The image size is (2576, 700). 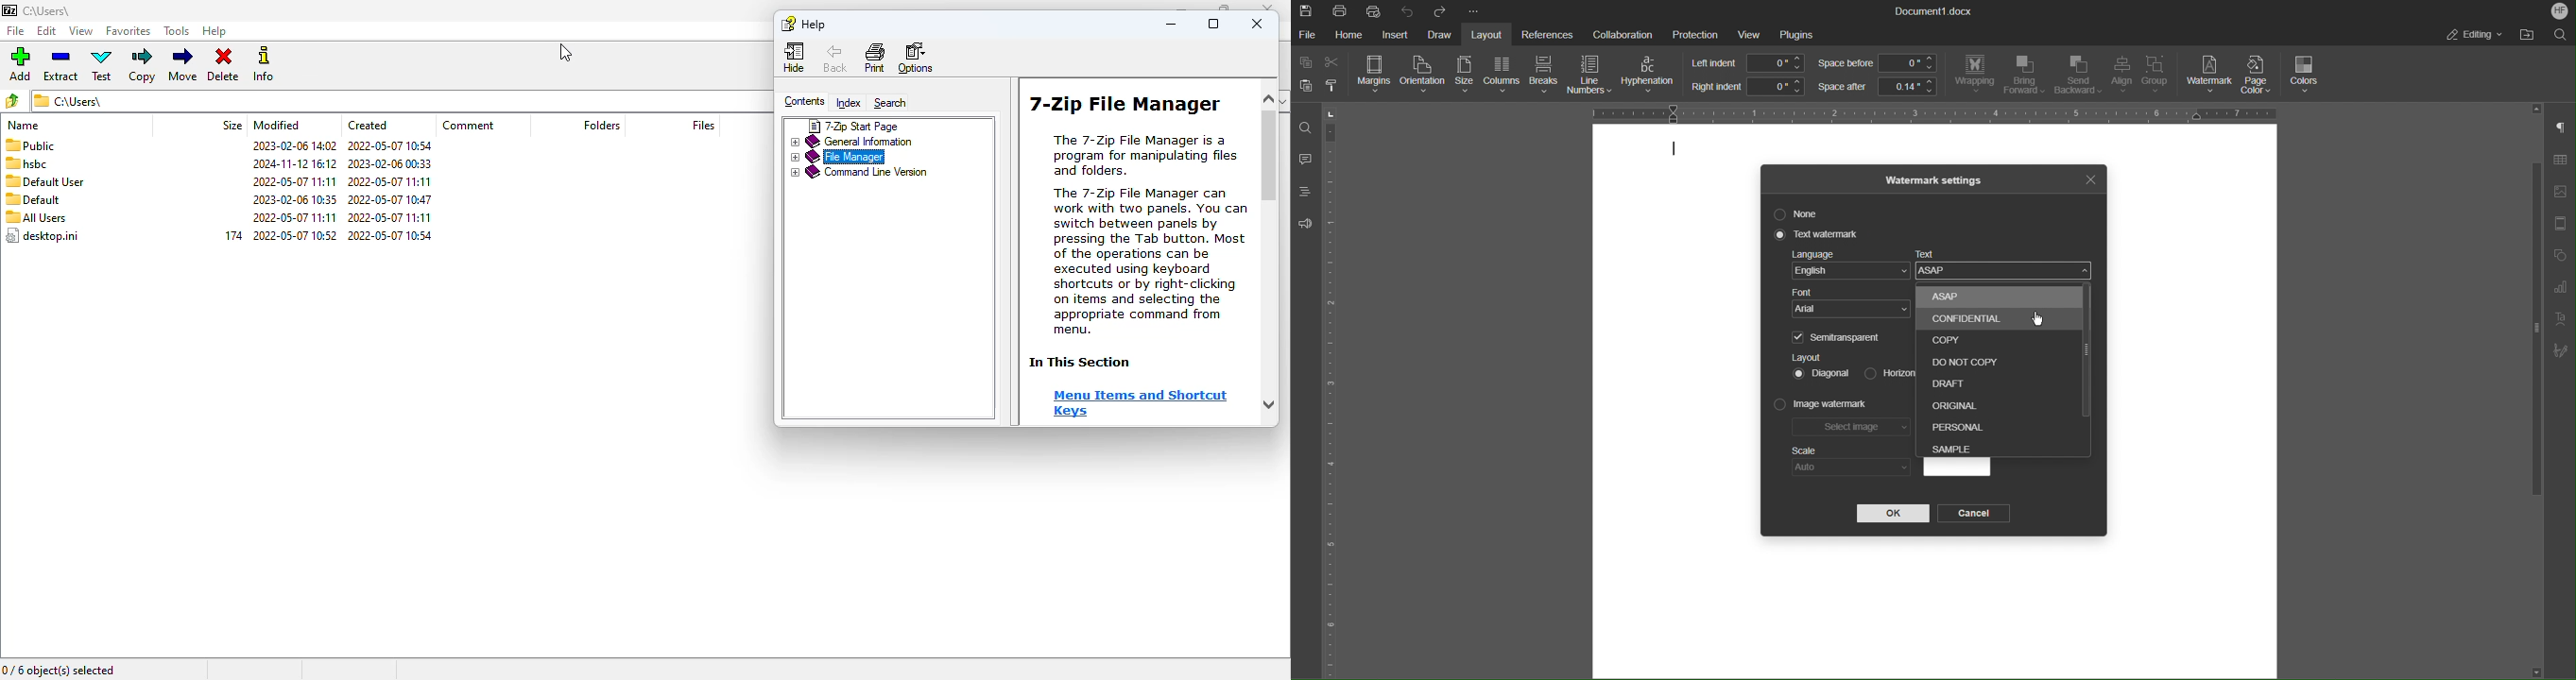 What do you see at coordinates (1989, 298) in the screenshot?
I see `ASAP` at bounding box center [1989, 298].